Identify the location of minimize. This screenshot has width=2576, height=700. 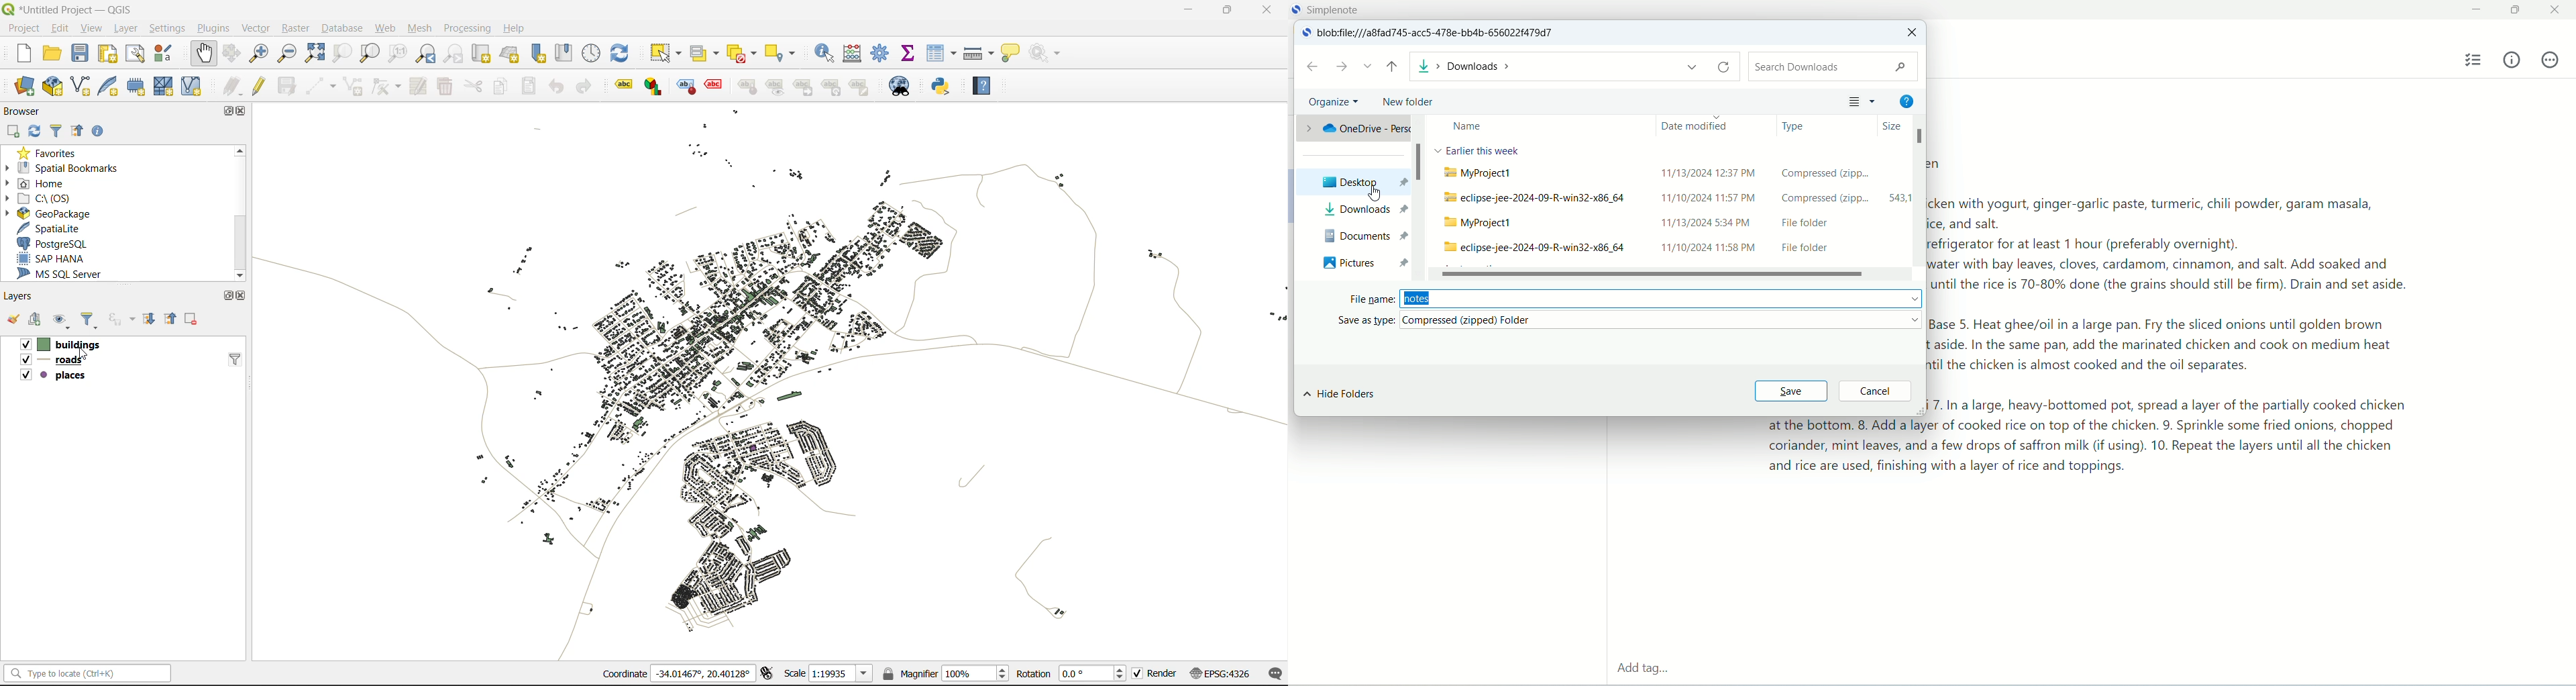
(1184, 13).